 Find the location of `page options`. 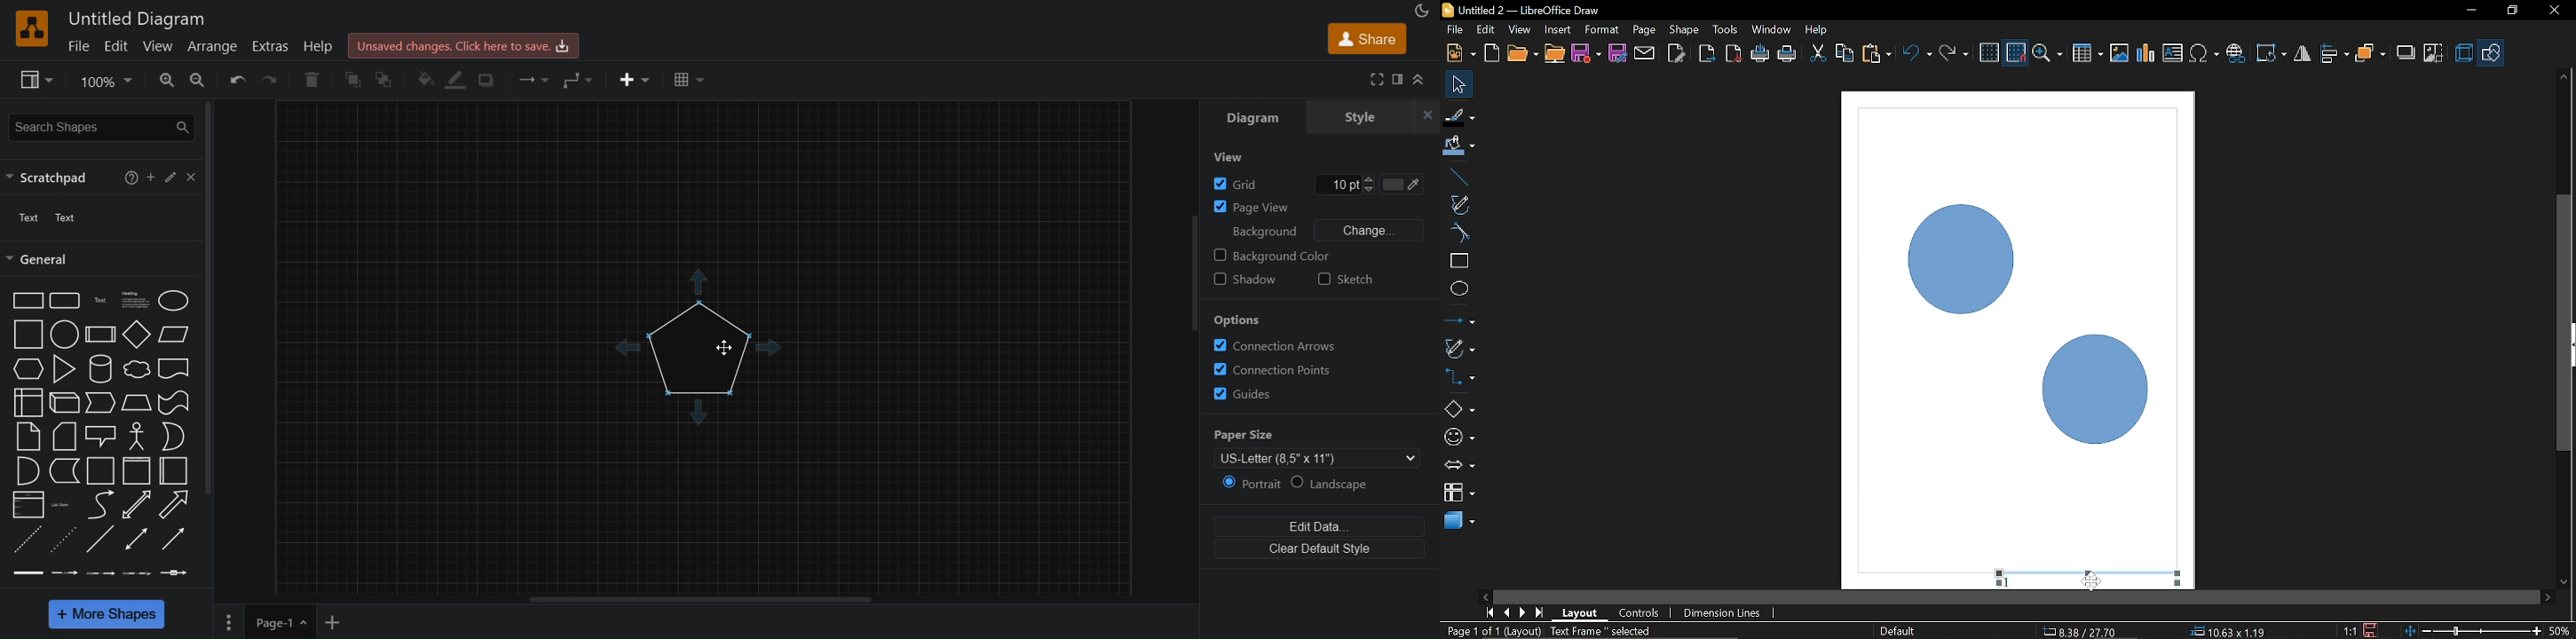

page options is located at coordinates (304, 622).